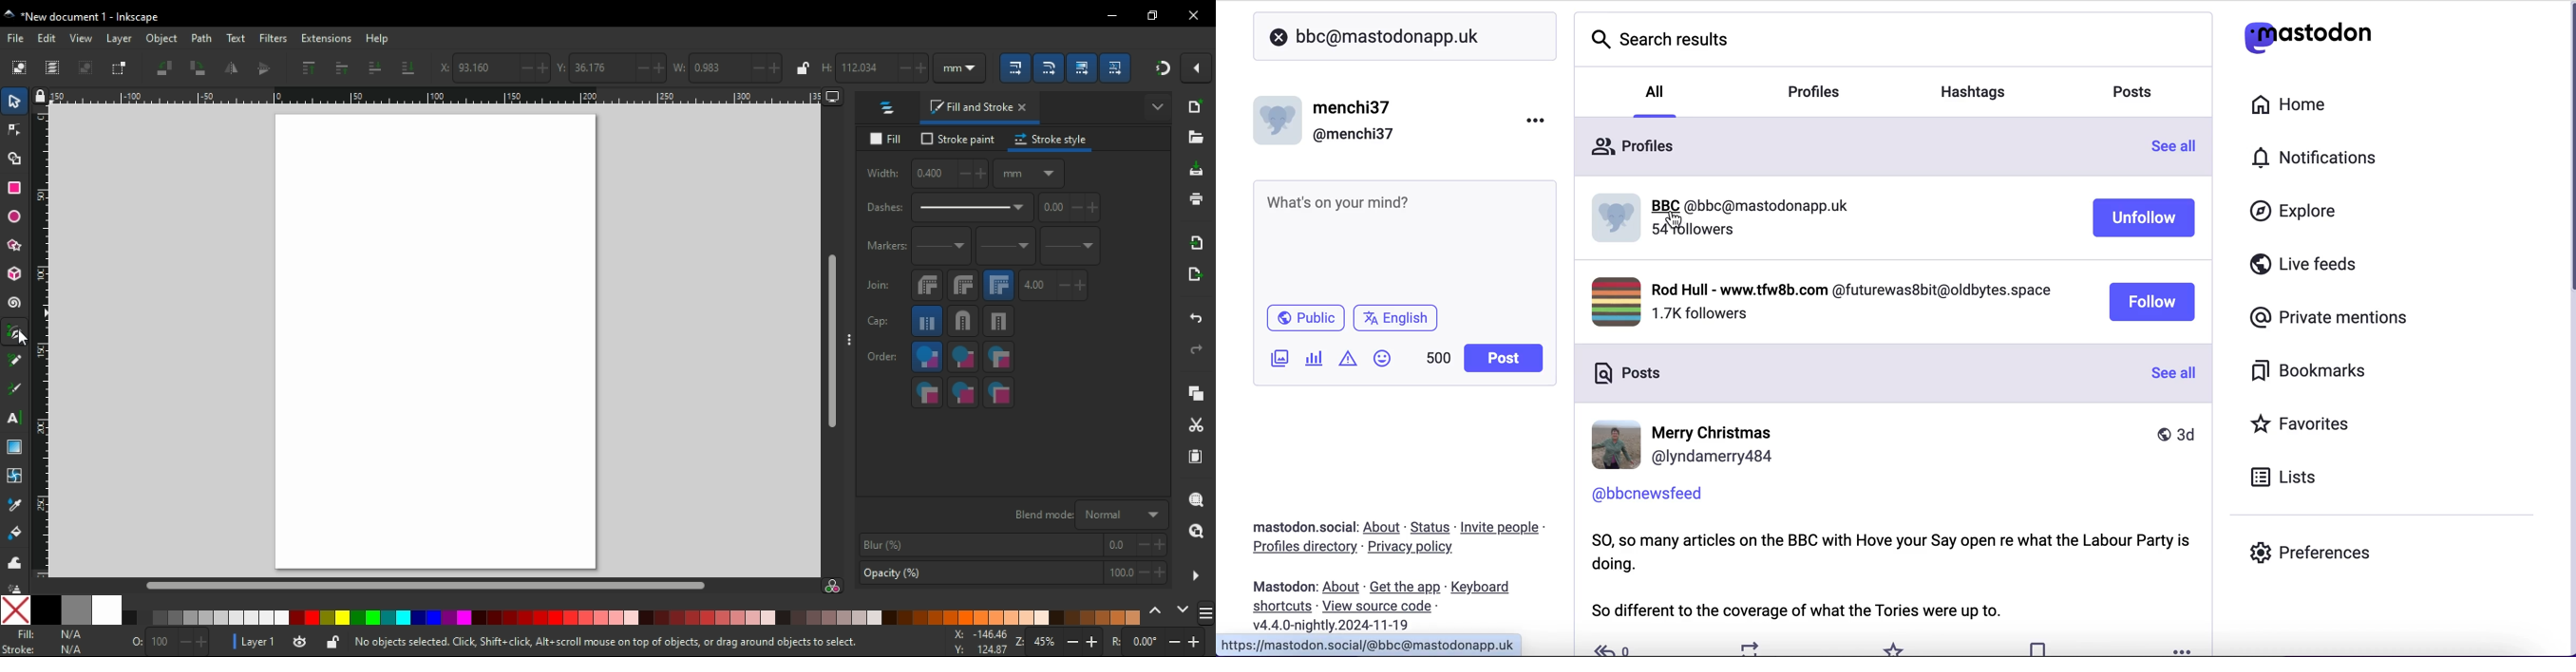  I want to click on lower to bottom, so click(408, 68).